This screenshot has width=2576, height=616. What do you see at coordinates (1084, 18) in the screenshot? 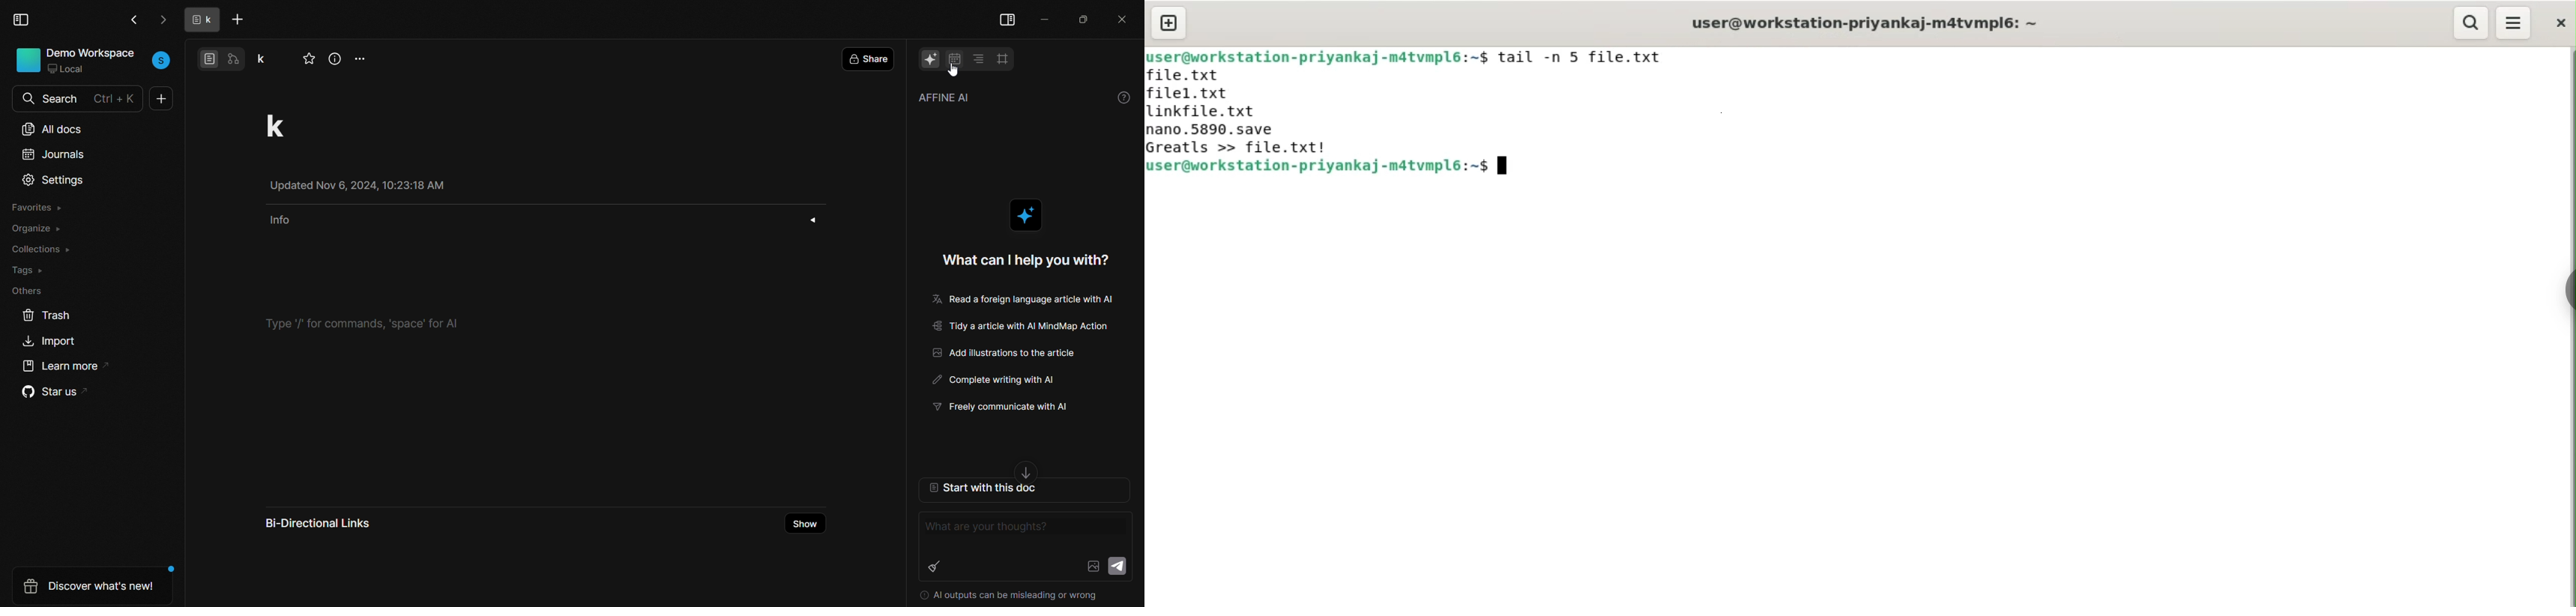
I see `resize` at bounding box center [1084, 18].